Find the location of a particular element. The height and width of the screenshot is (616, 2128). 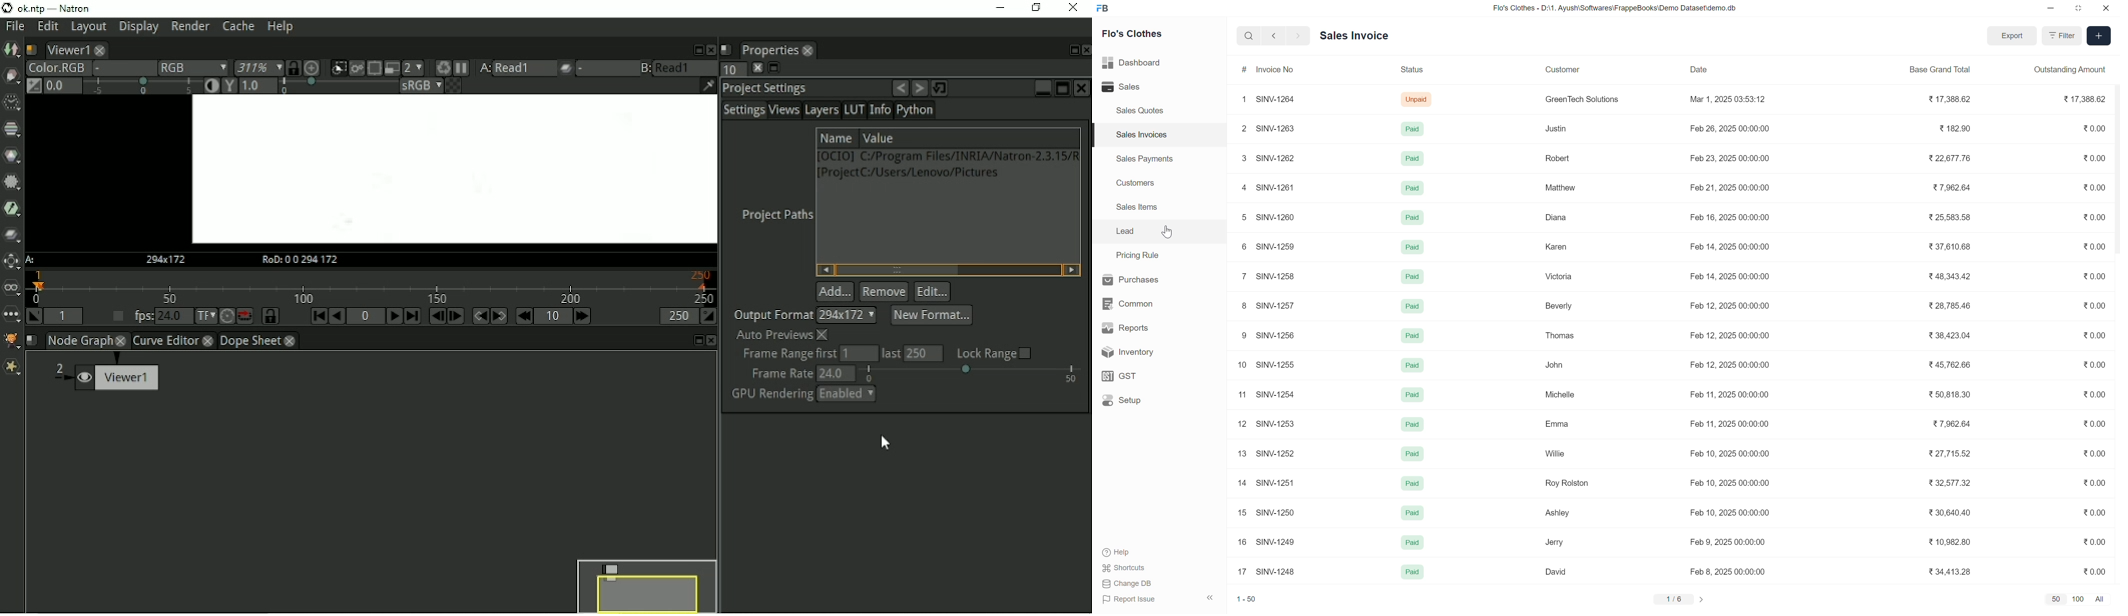

close is located at coordinates (2105, 8).